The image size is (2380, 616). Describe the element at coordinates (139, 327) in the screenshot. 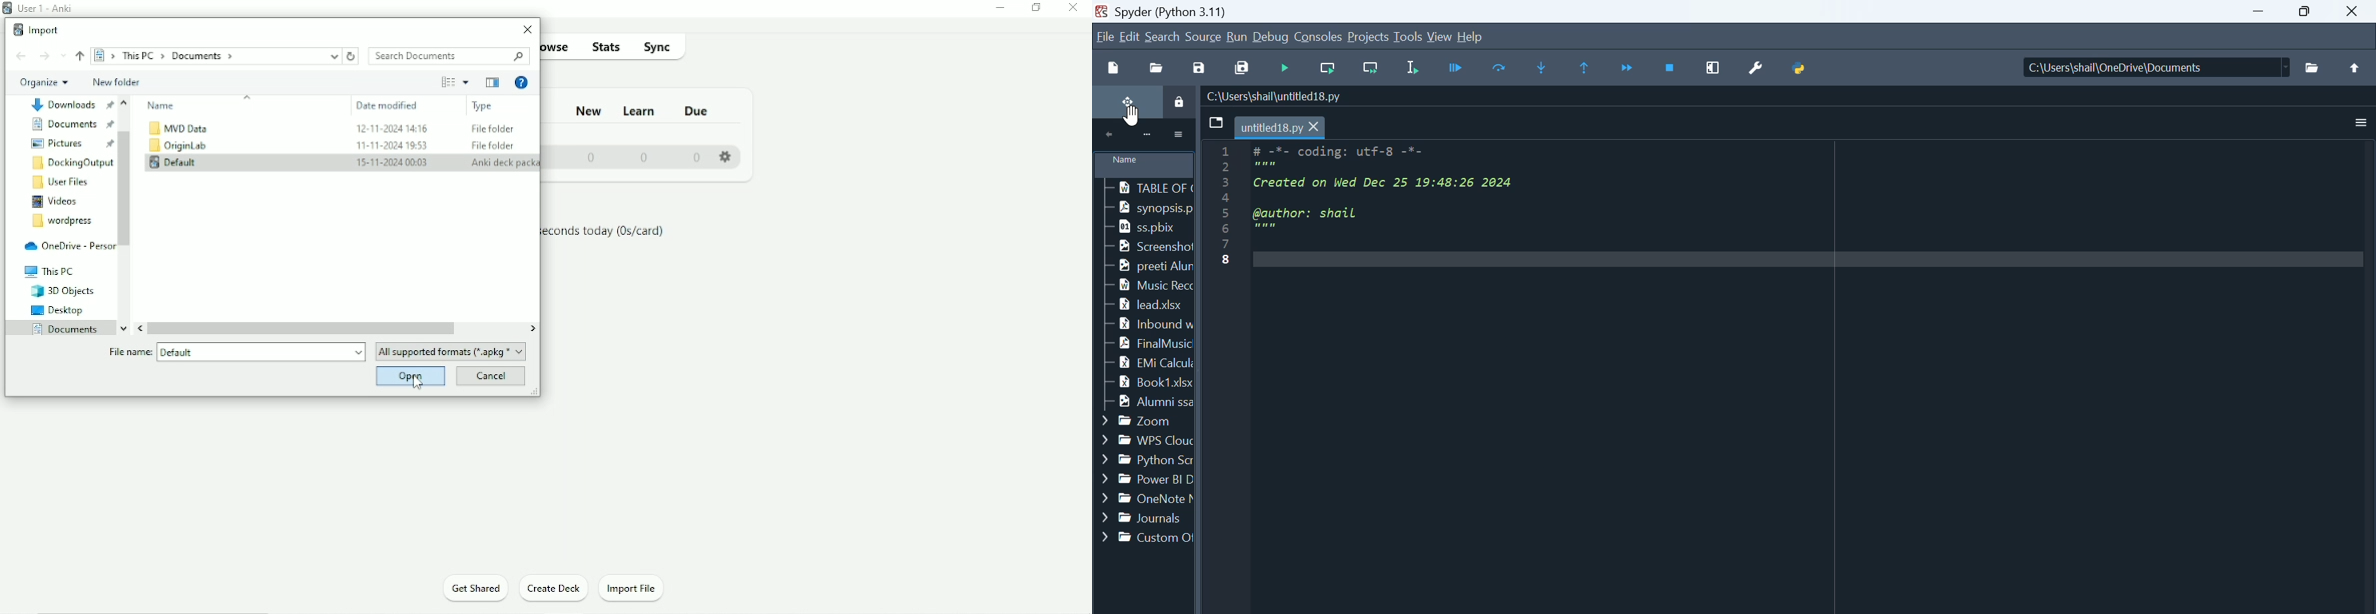

I see `Left` at that location.